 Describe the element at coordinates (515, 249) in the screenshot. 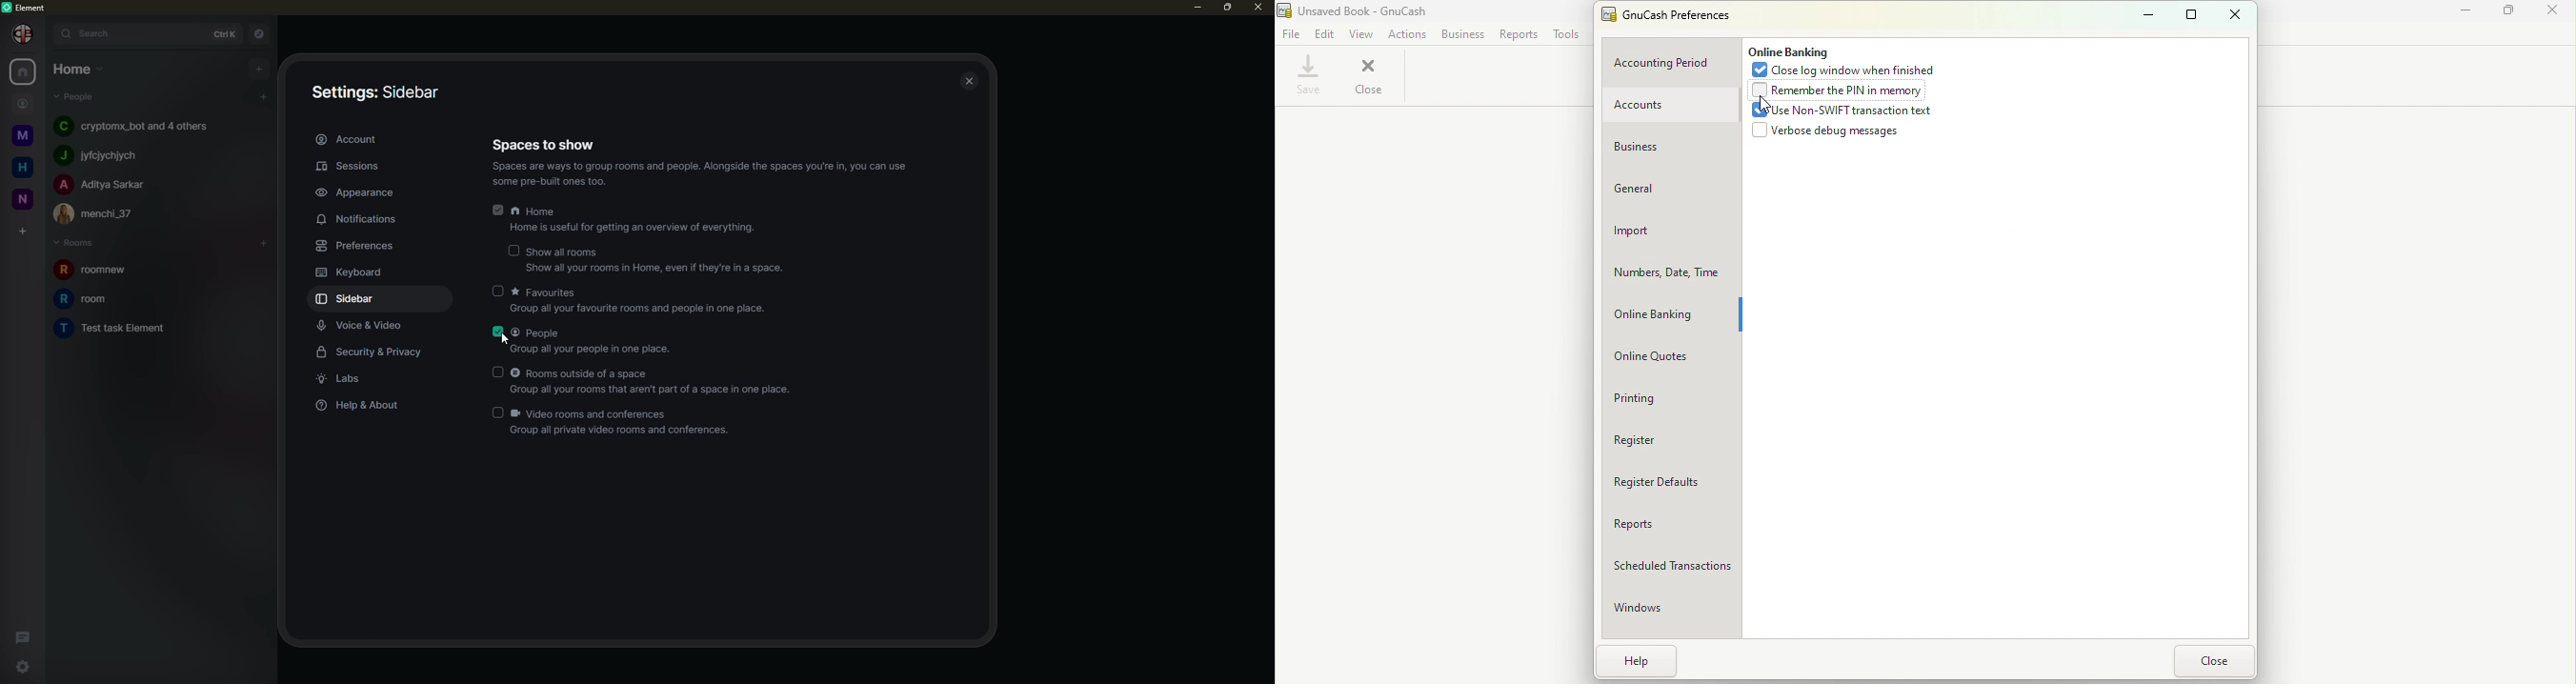

I see `click to enable` at that location.